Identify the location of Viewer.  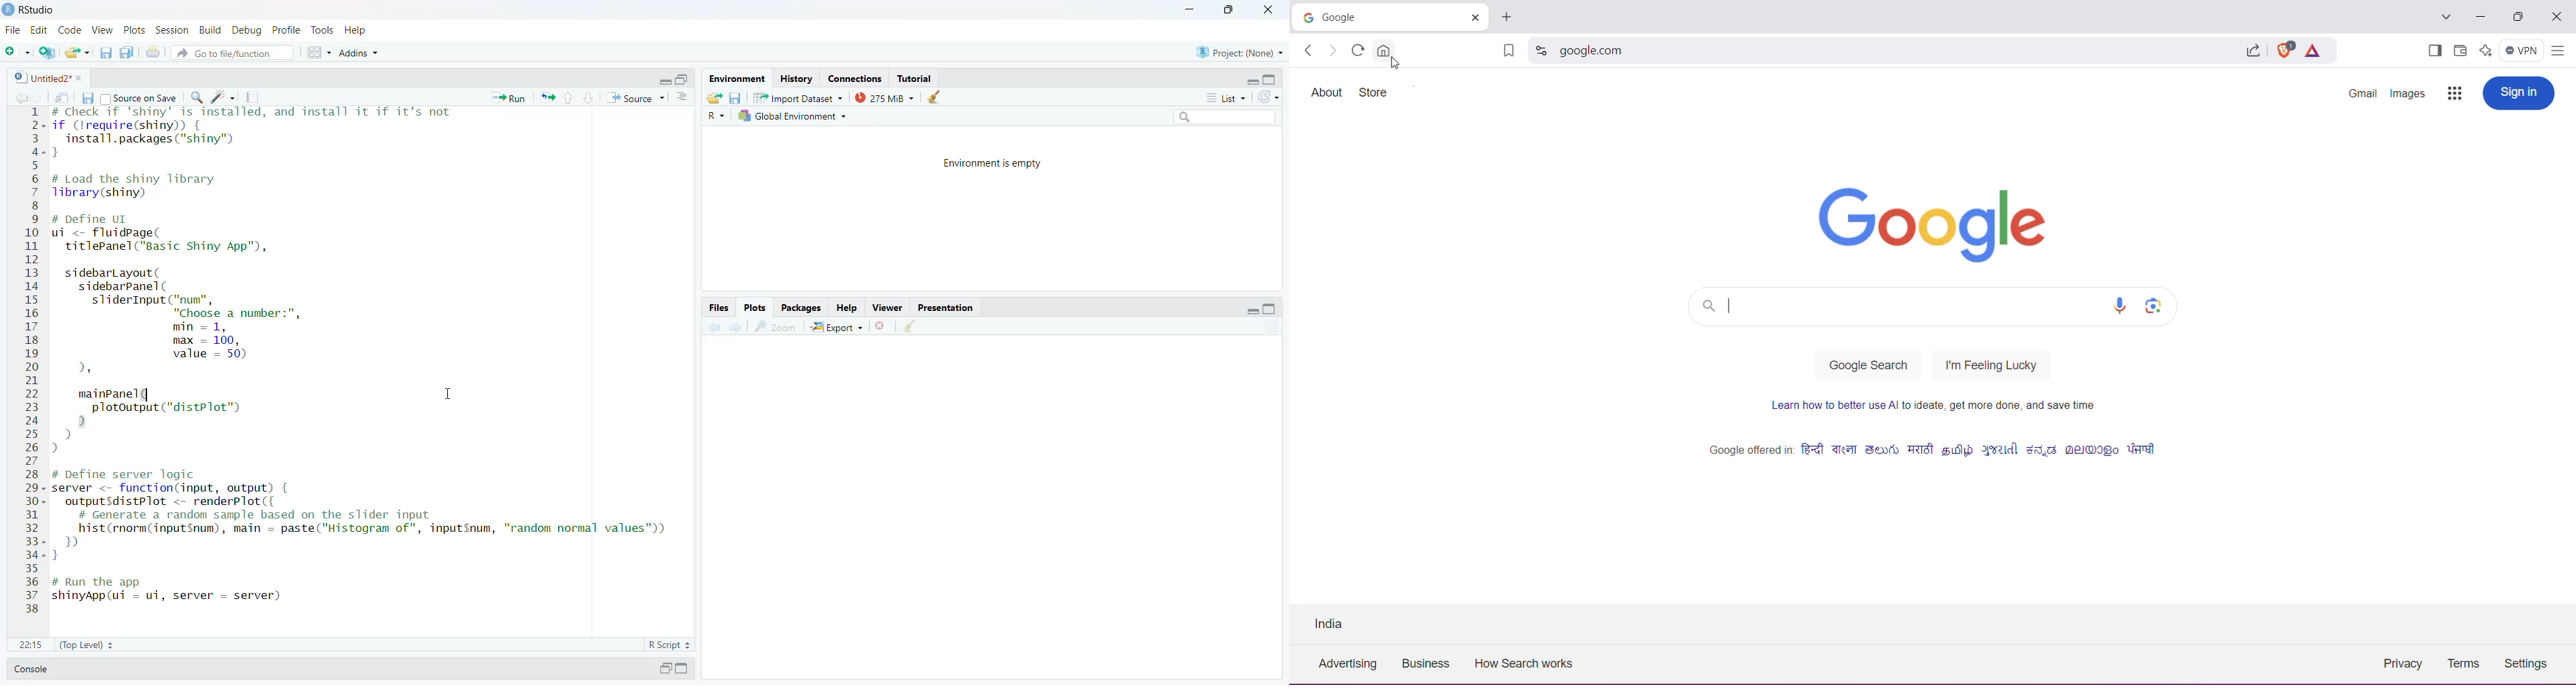
(886, 308).